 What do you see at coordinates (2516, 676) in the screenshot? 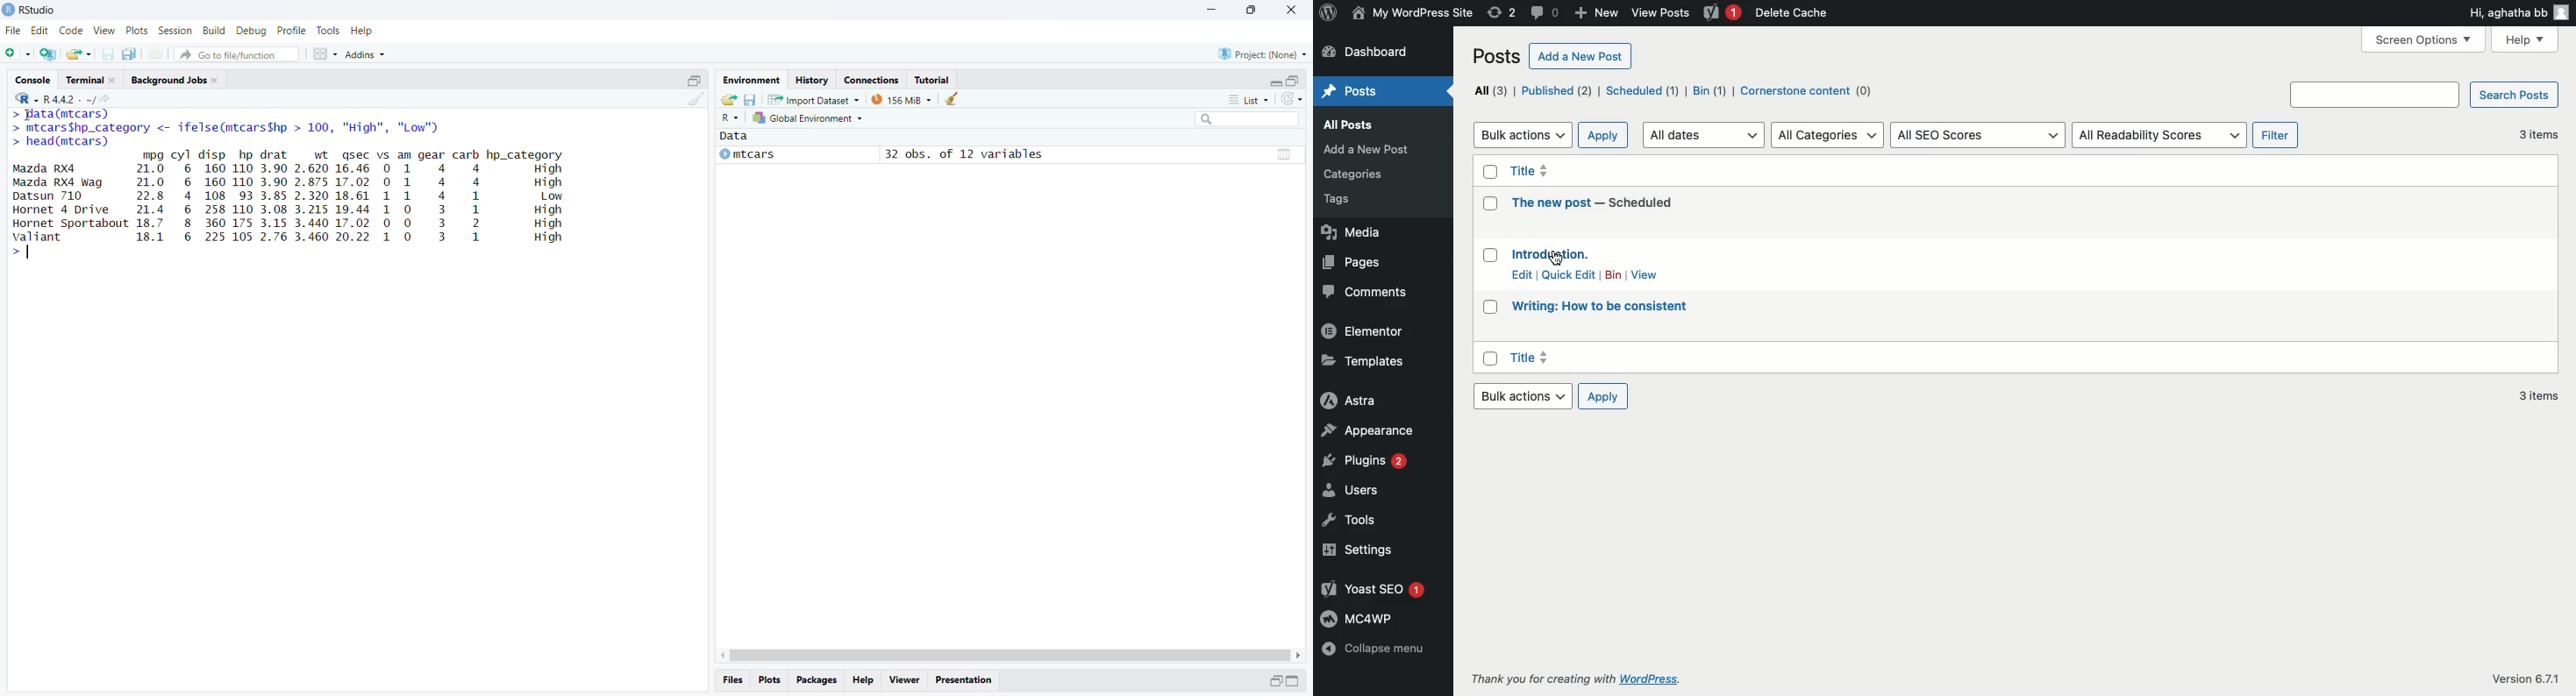
I see `Version 6.71` at bounding box center [2516, 676].